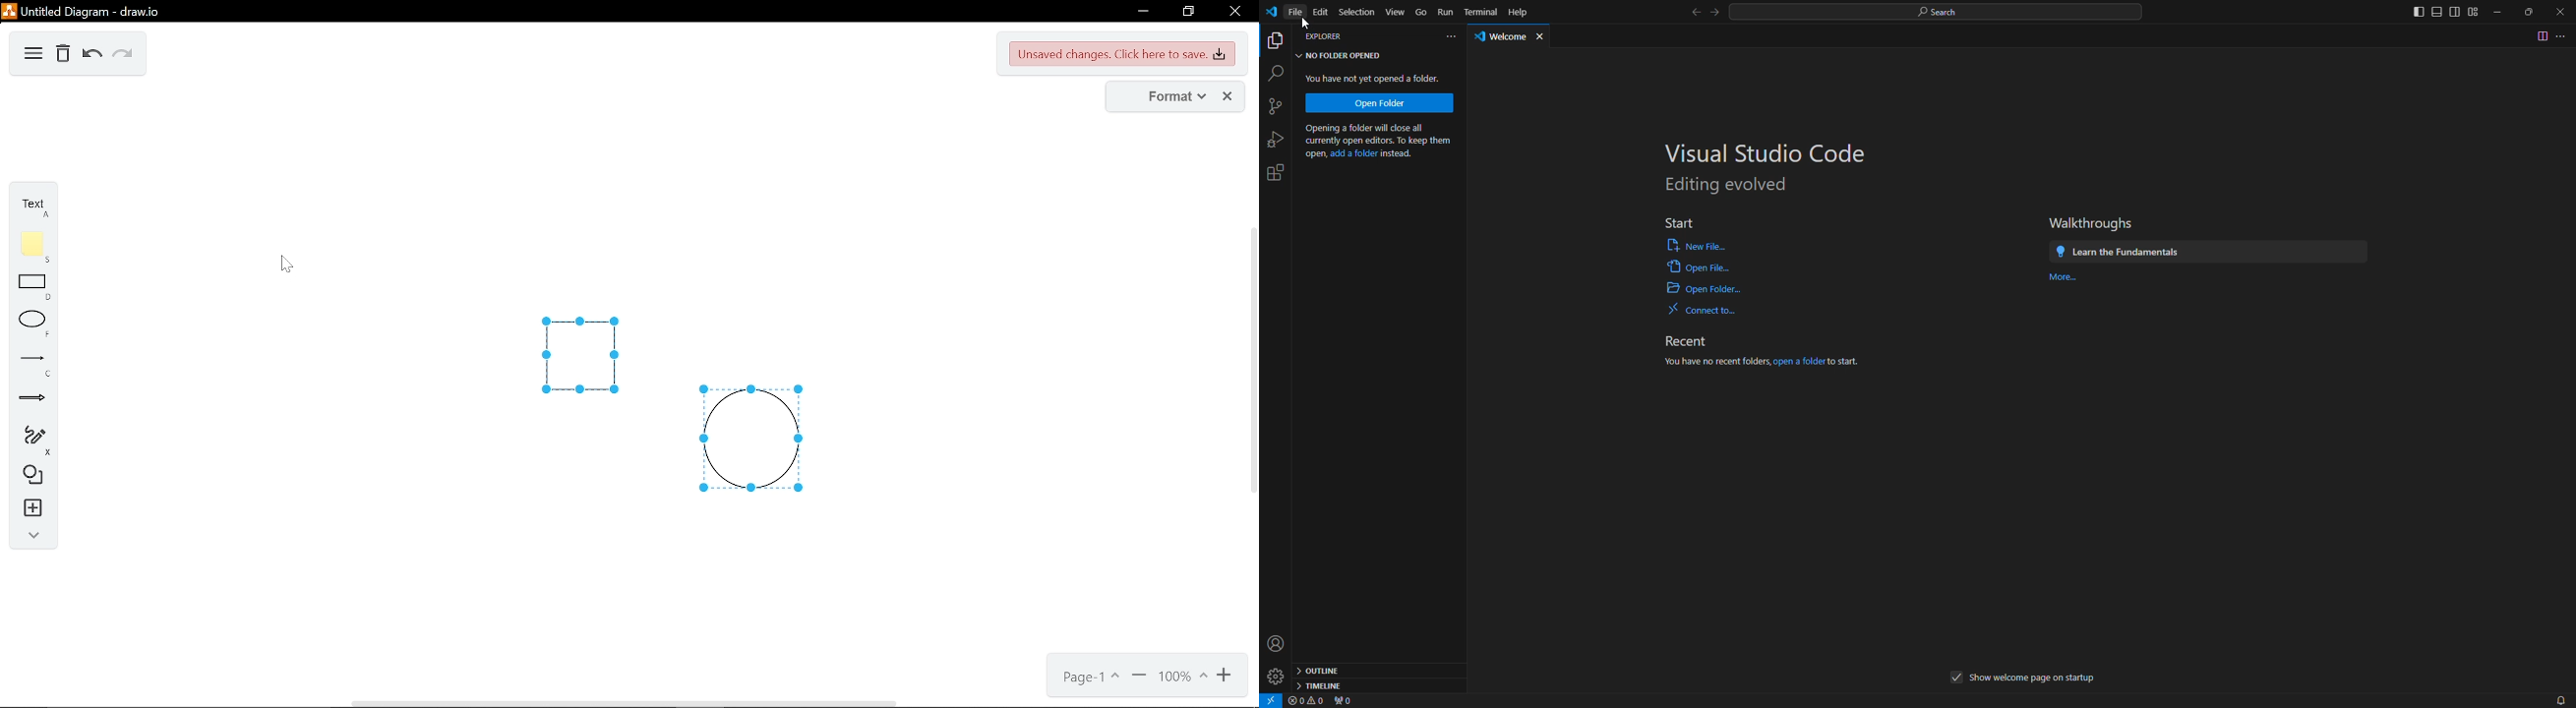  Describe the element at coordinates (9, 11) in the screenshot. I see `logo` at that location.